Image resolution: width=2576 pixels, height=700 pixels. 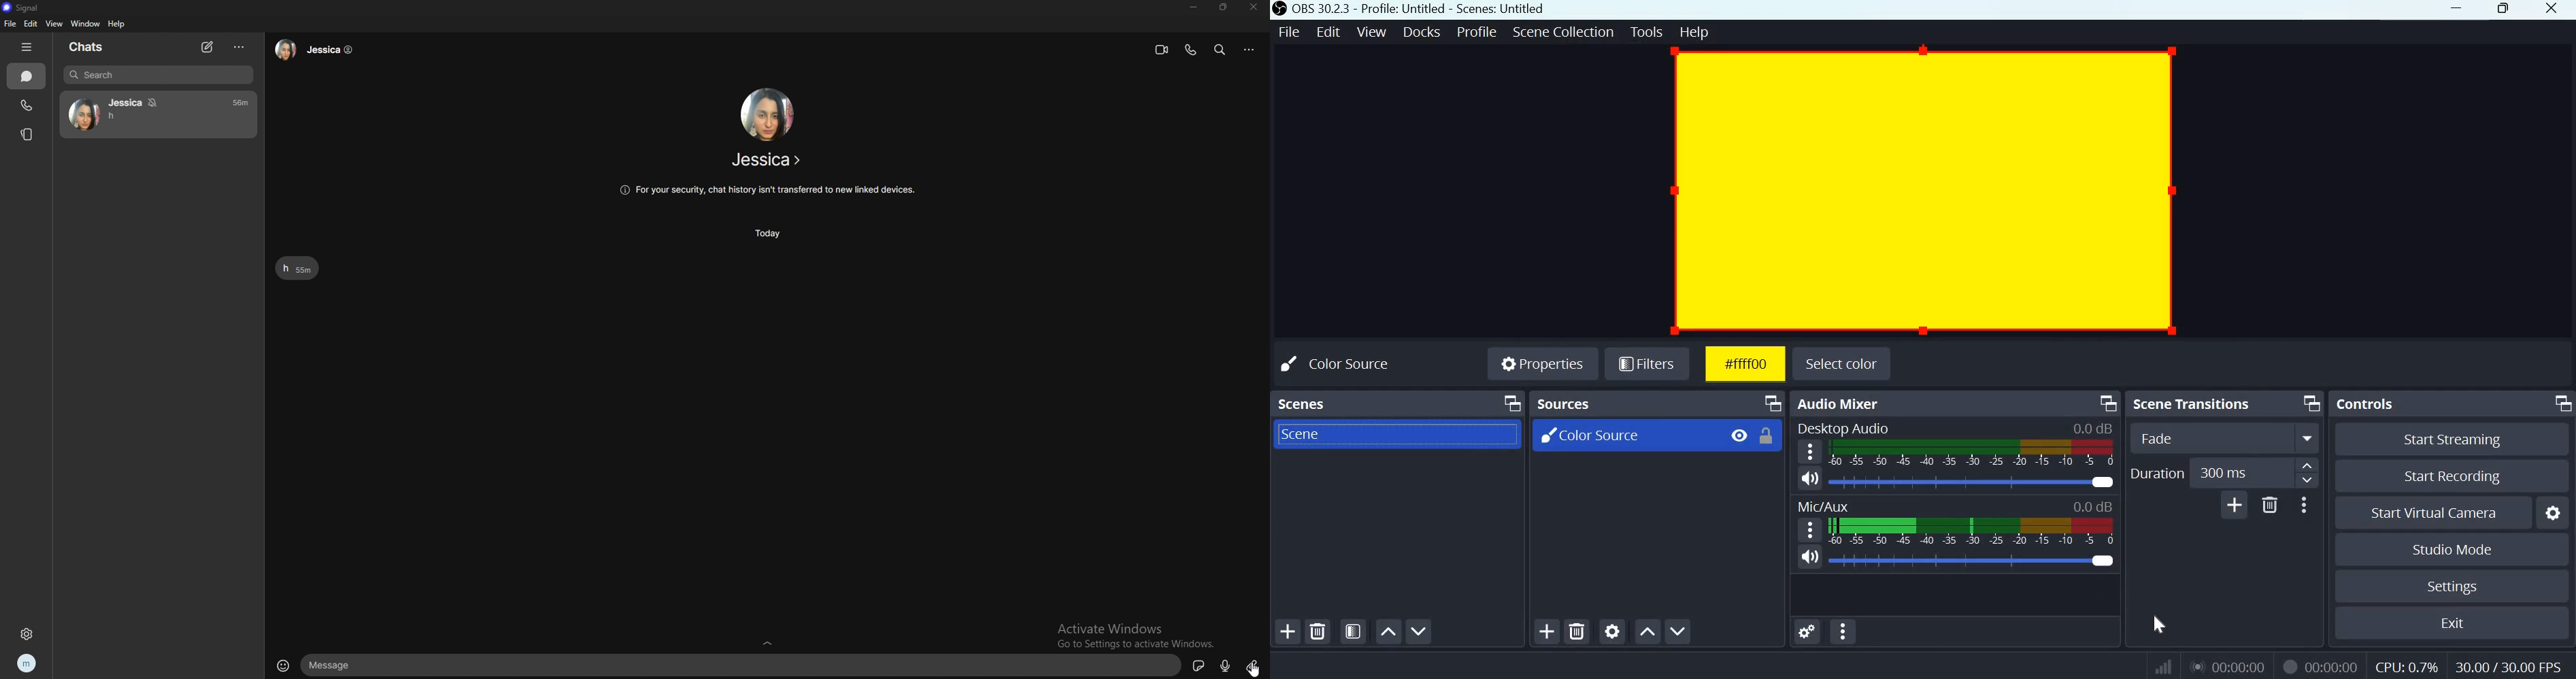 I want to click on Delete Transition, so click(x=2271, y=504).